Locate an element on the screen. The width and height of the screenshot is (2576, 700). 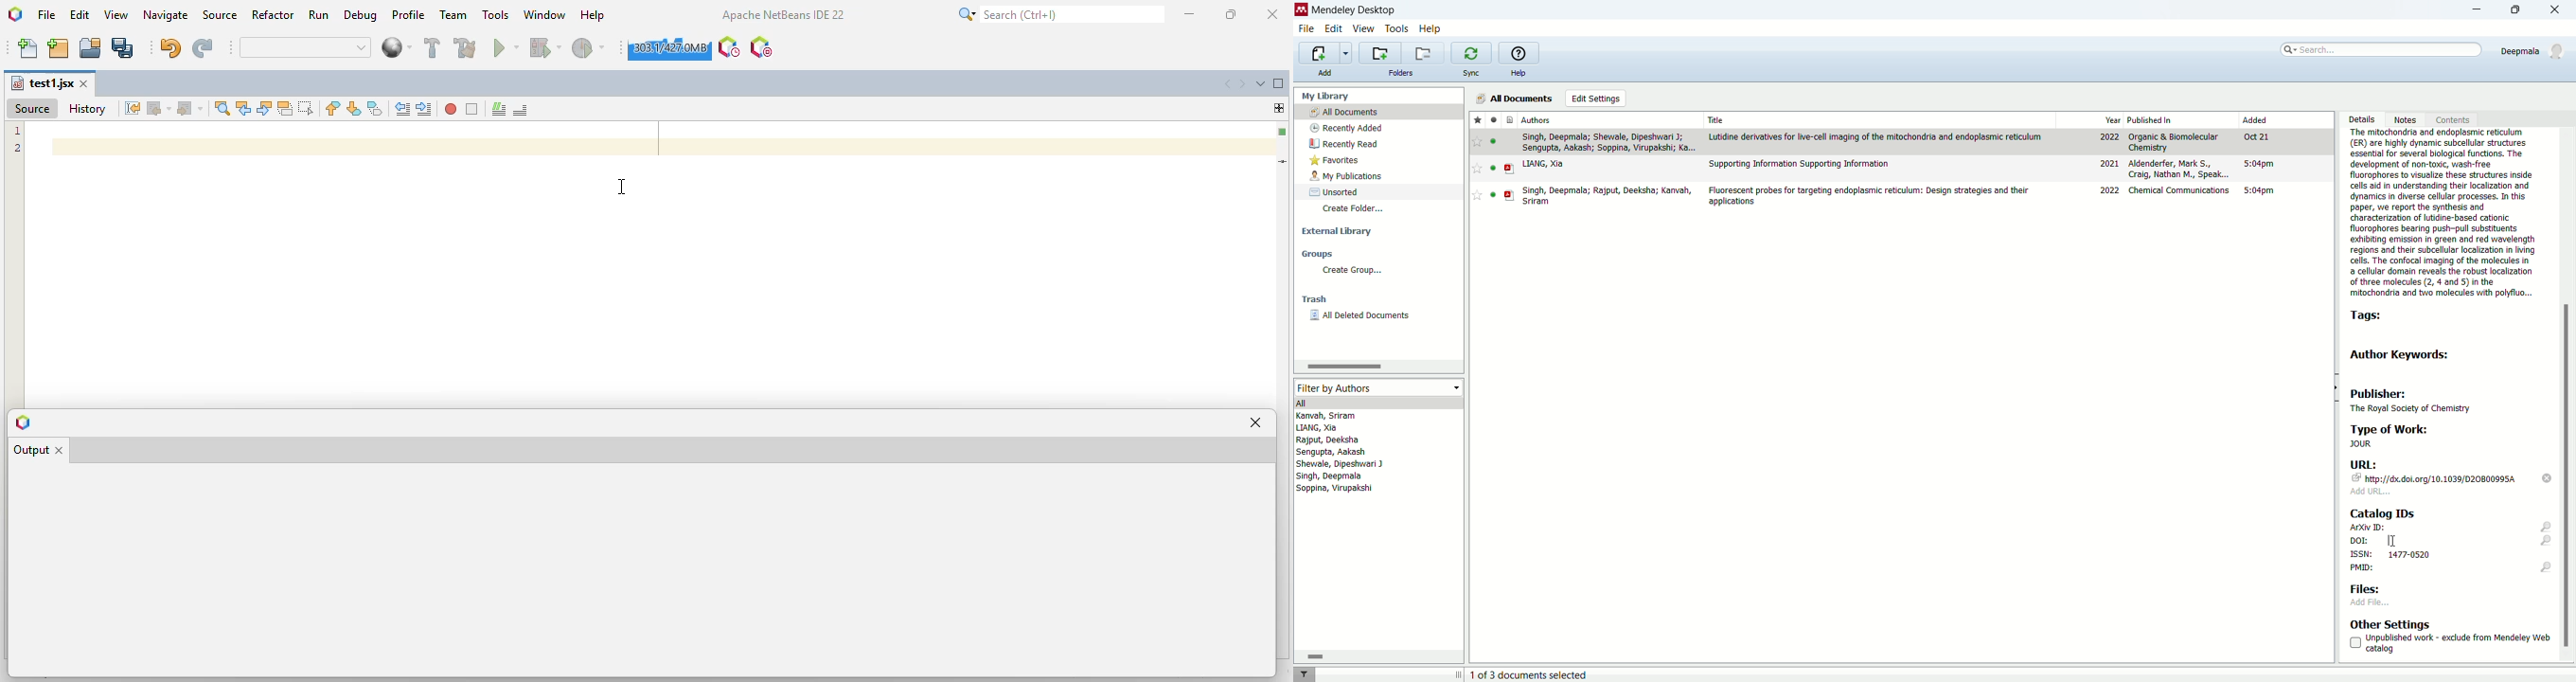
5:04pm is located at coordinates (2260, 163).